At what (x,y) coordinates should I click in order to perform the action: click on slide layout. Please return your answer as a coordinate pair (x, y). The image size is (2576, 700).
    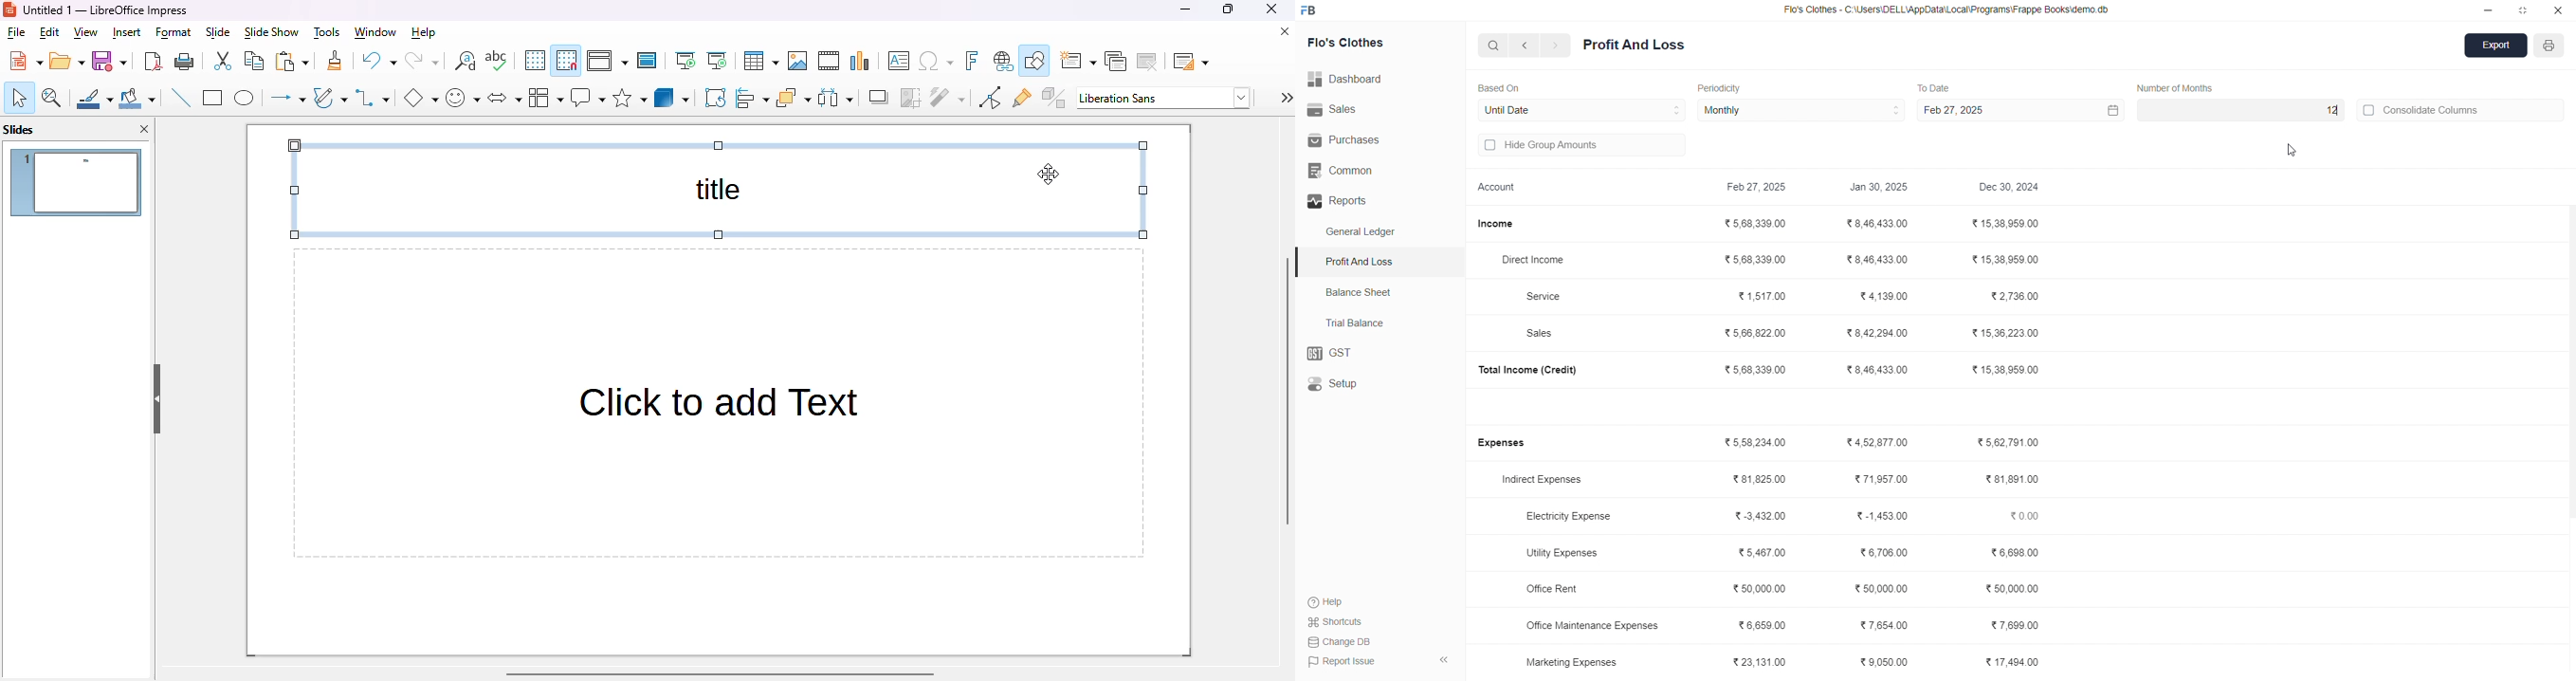
    Looking at the image, I should click on (1191, 62).